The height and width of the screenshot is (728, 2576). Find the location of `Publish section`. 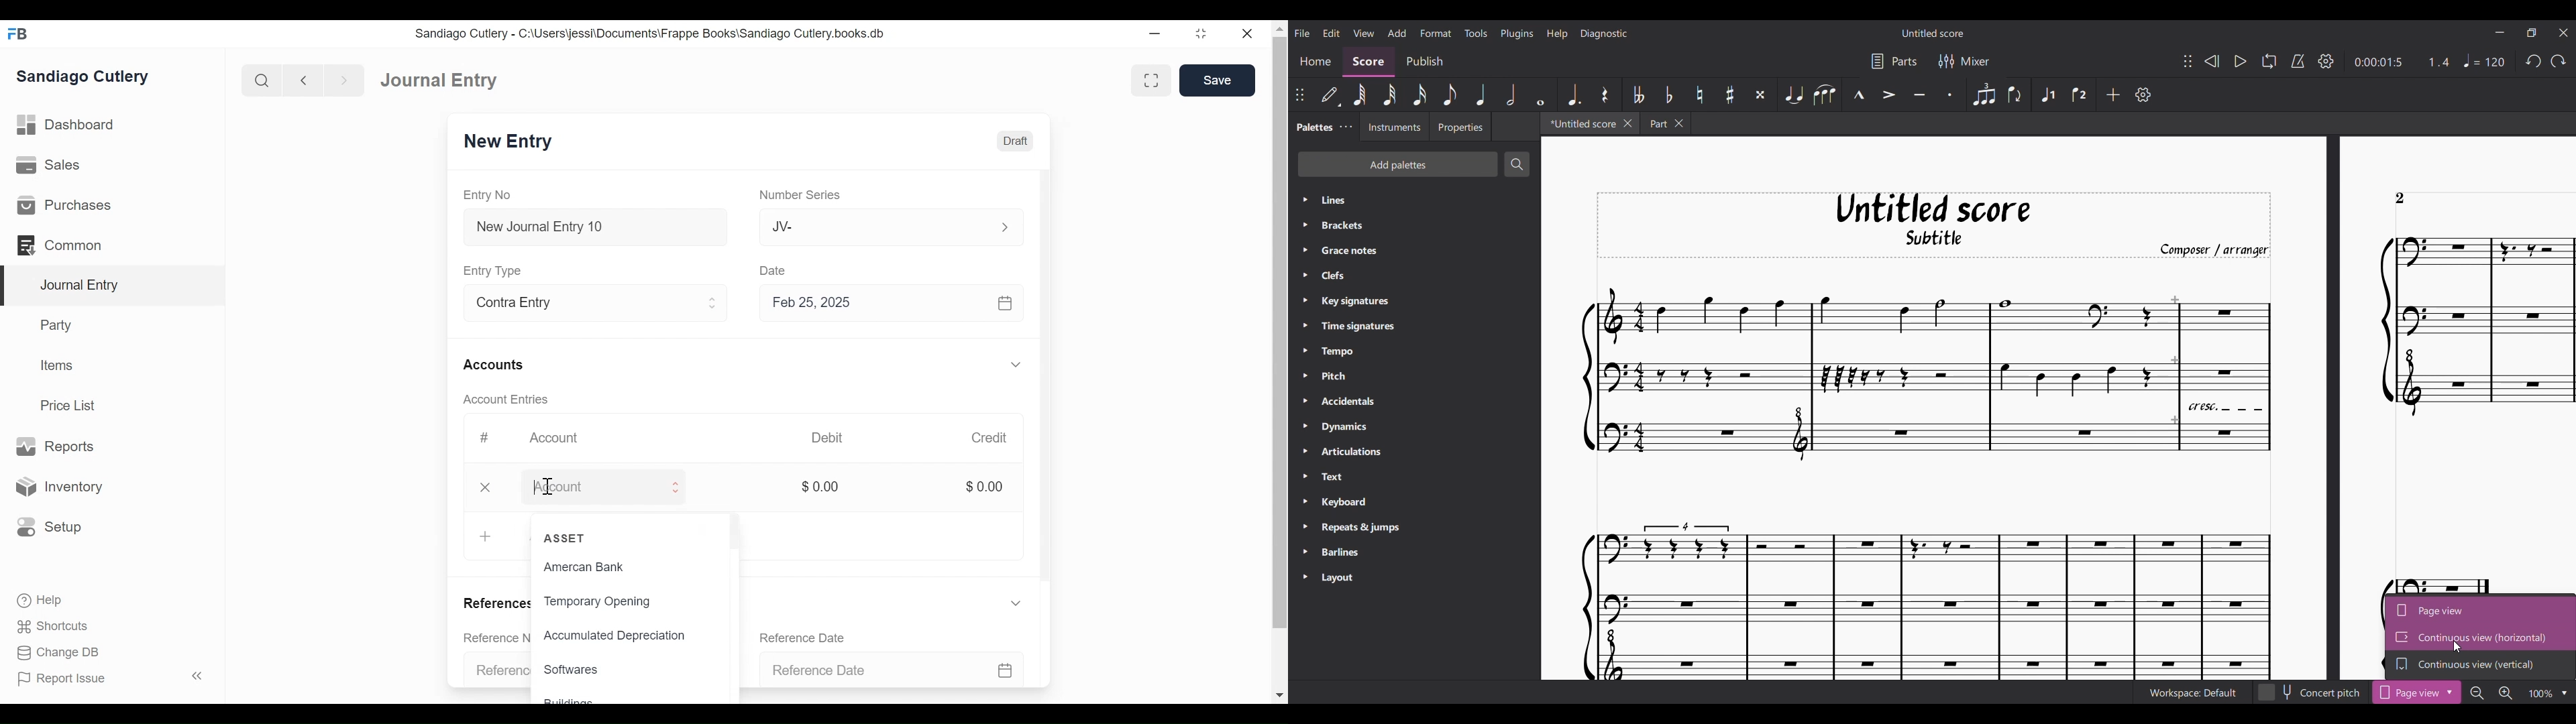

Publish section is located at coordinates (1425, 62).